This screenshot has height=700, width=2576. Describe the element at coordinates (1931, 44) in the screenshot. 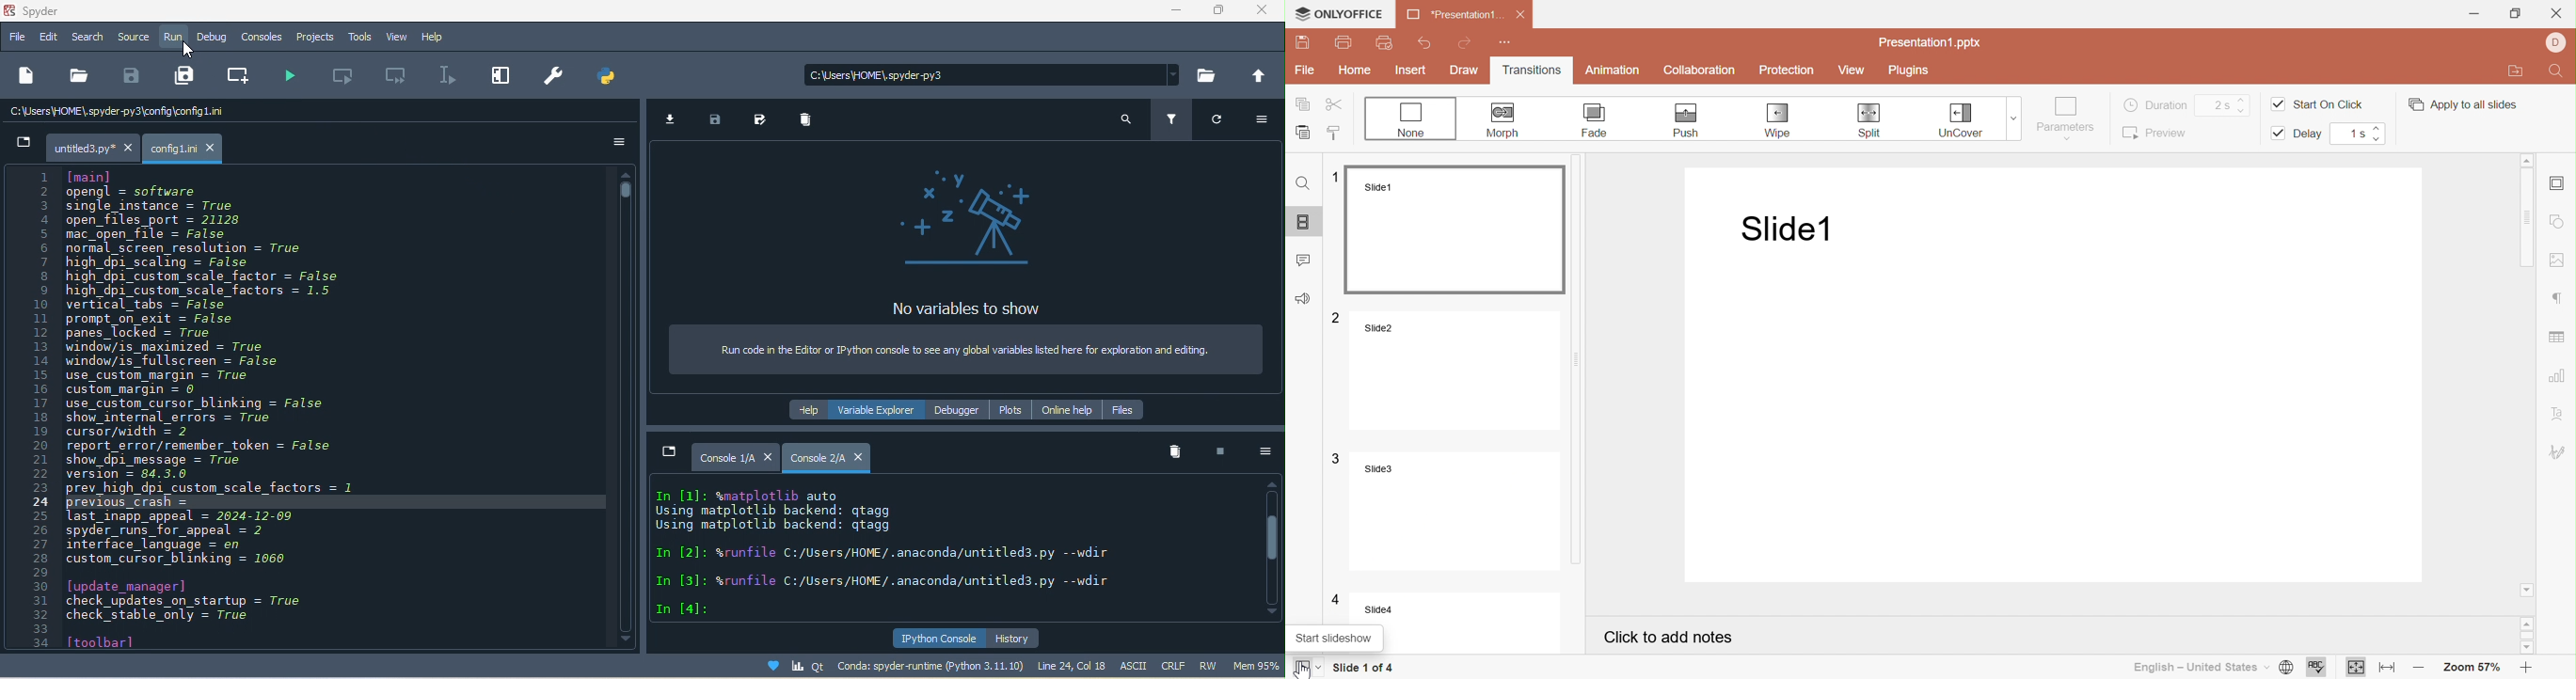

I see `Presentation1.pptx` at that location.